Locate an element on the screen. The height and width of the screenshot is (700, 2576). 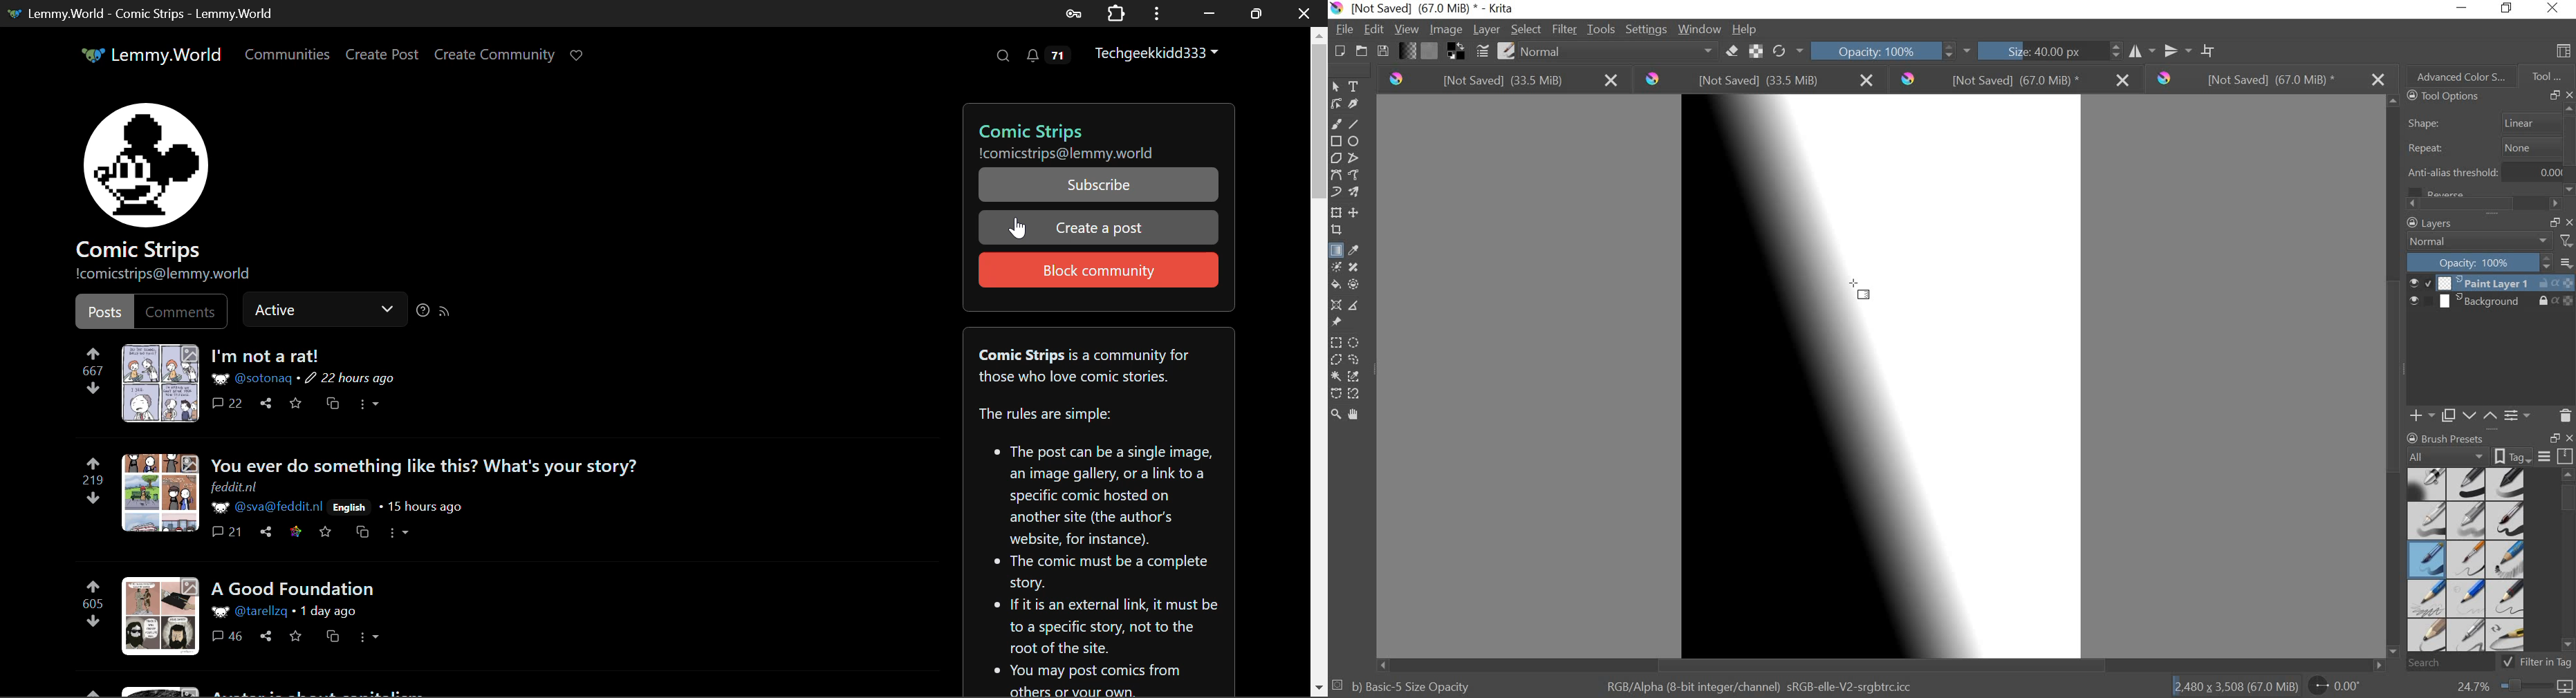
English is located at coordinates (349, 508).